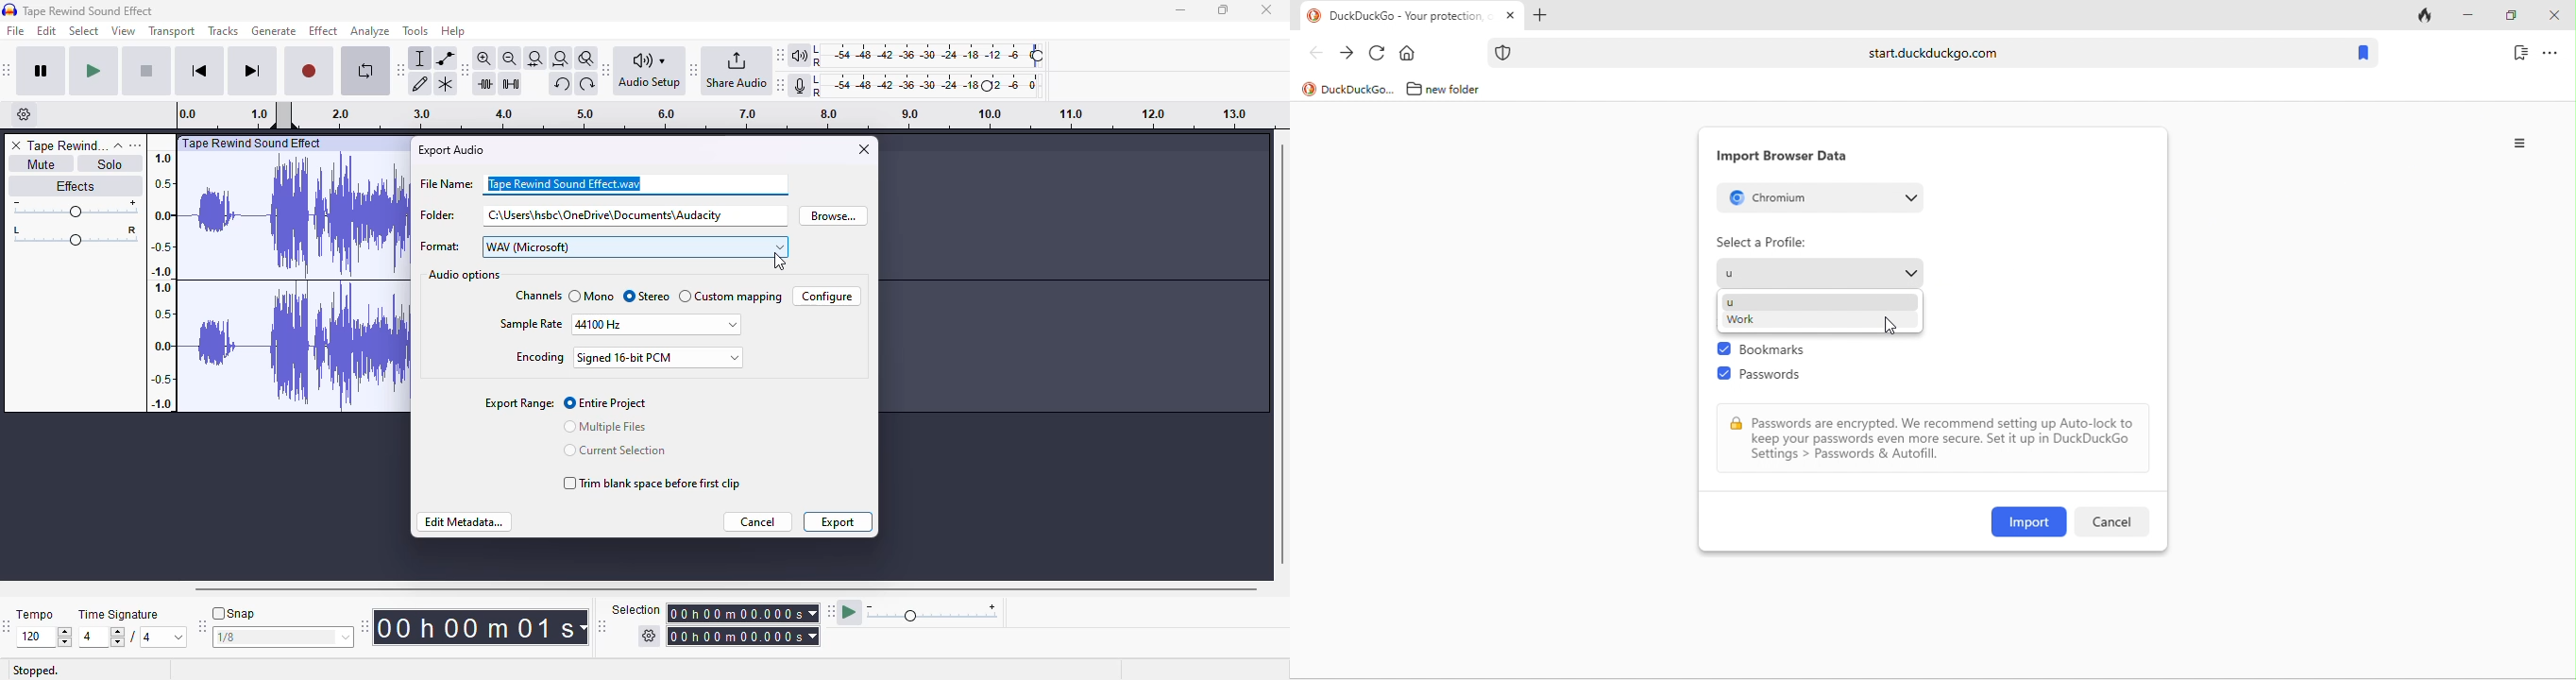 The image size is (2576, 700). What do you see at coordinates (917, 609) in the screenshot?
I see `audacity play-at-speed toolbar` at bounding box center [917, 609].